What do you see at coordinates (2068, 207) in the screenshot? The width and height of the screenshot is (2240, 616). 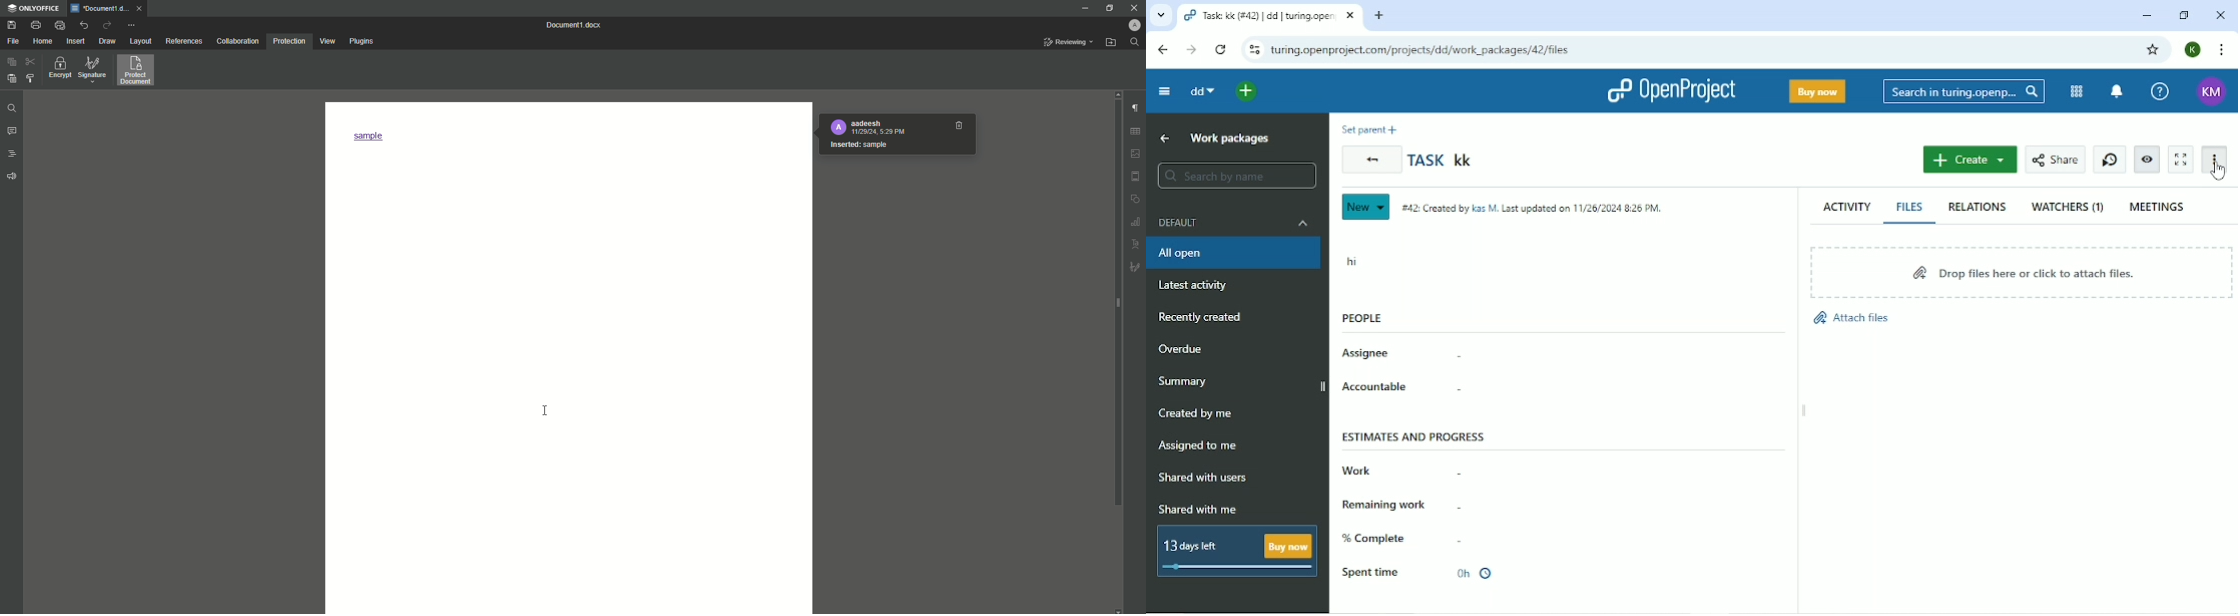 I see `Watchers (1`)` at bounding box center [2068, 207].